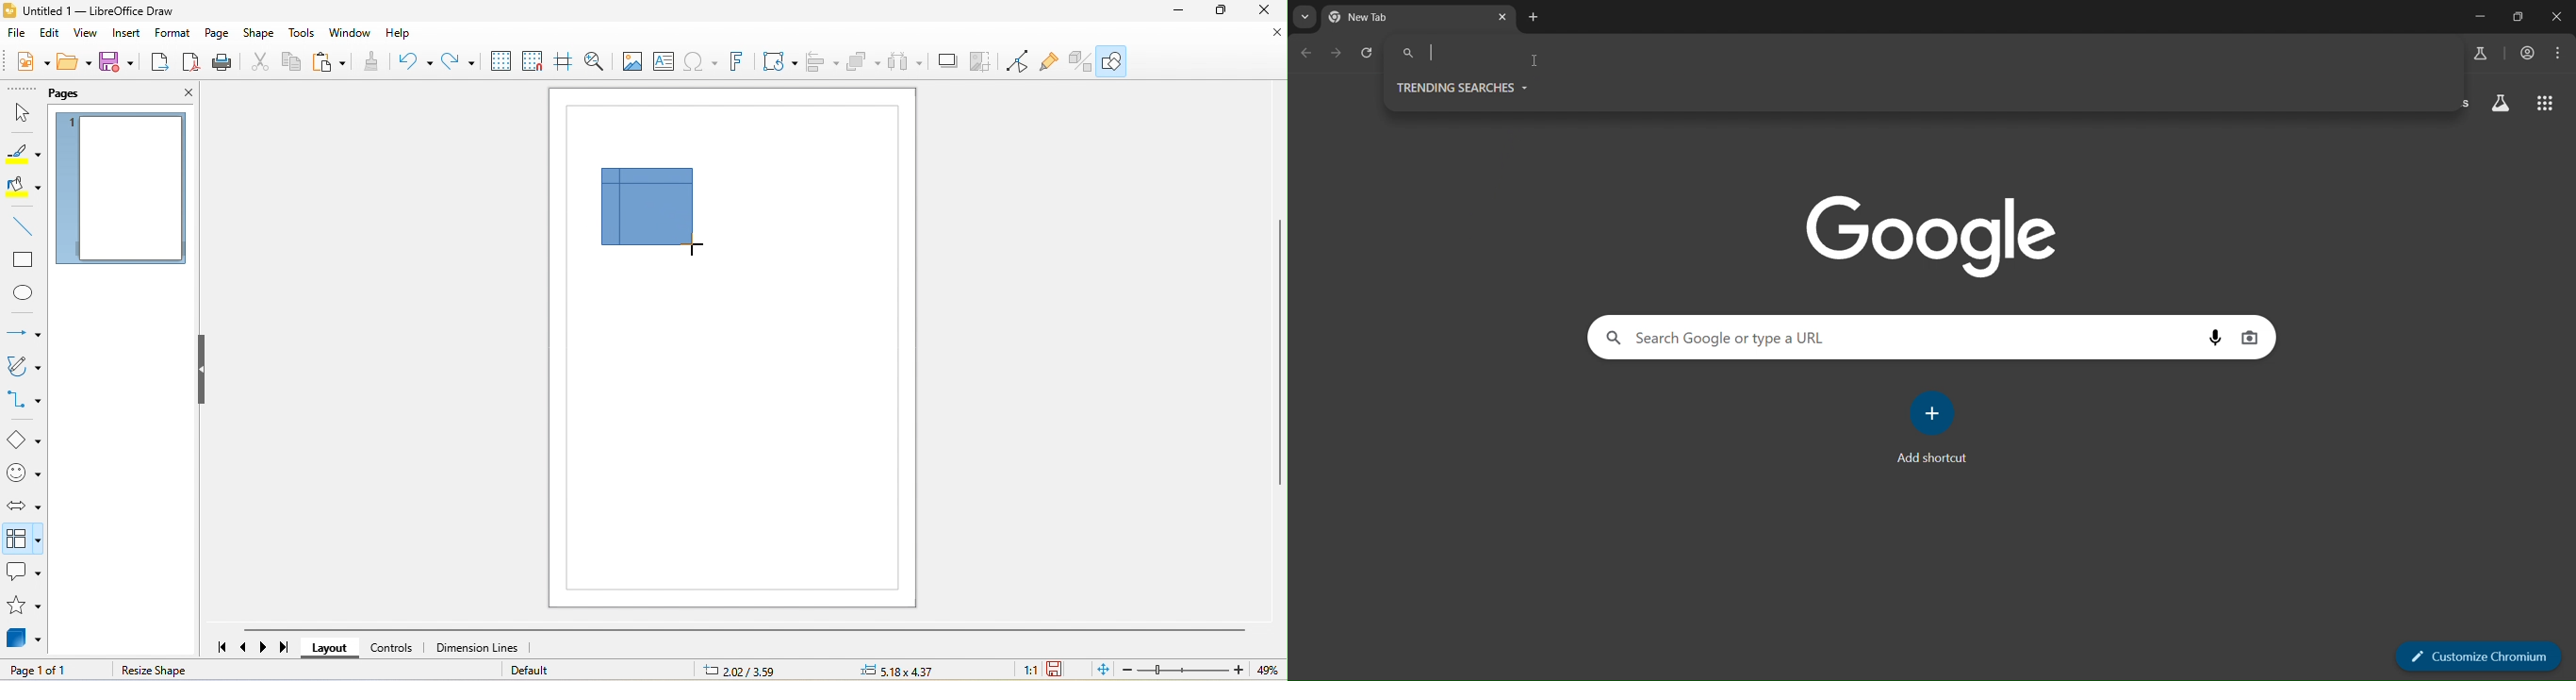 This screenshot has height=700, width=2576. What do you see at coordinates (87, 34) in the screenshot?
I see `view` at bounding box center [87, 34].